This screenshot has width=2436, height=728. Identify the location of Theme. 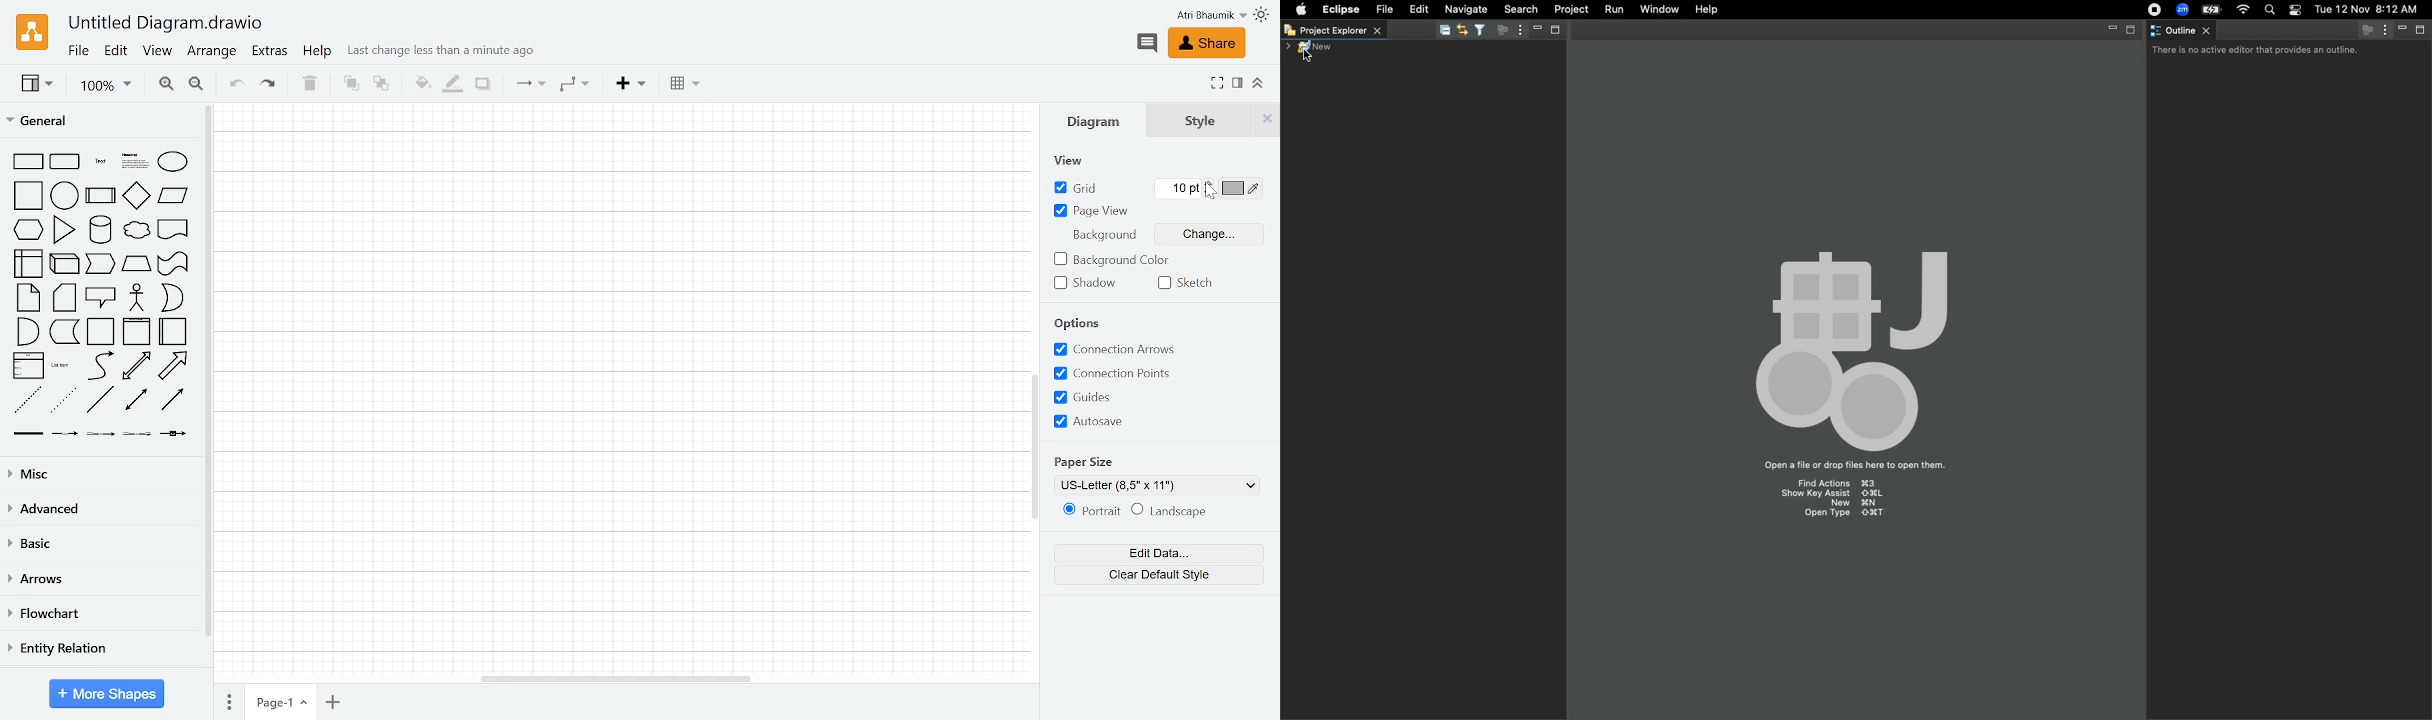
(1262, 15).